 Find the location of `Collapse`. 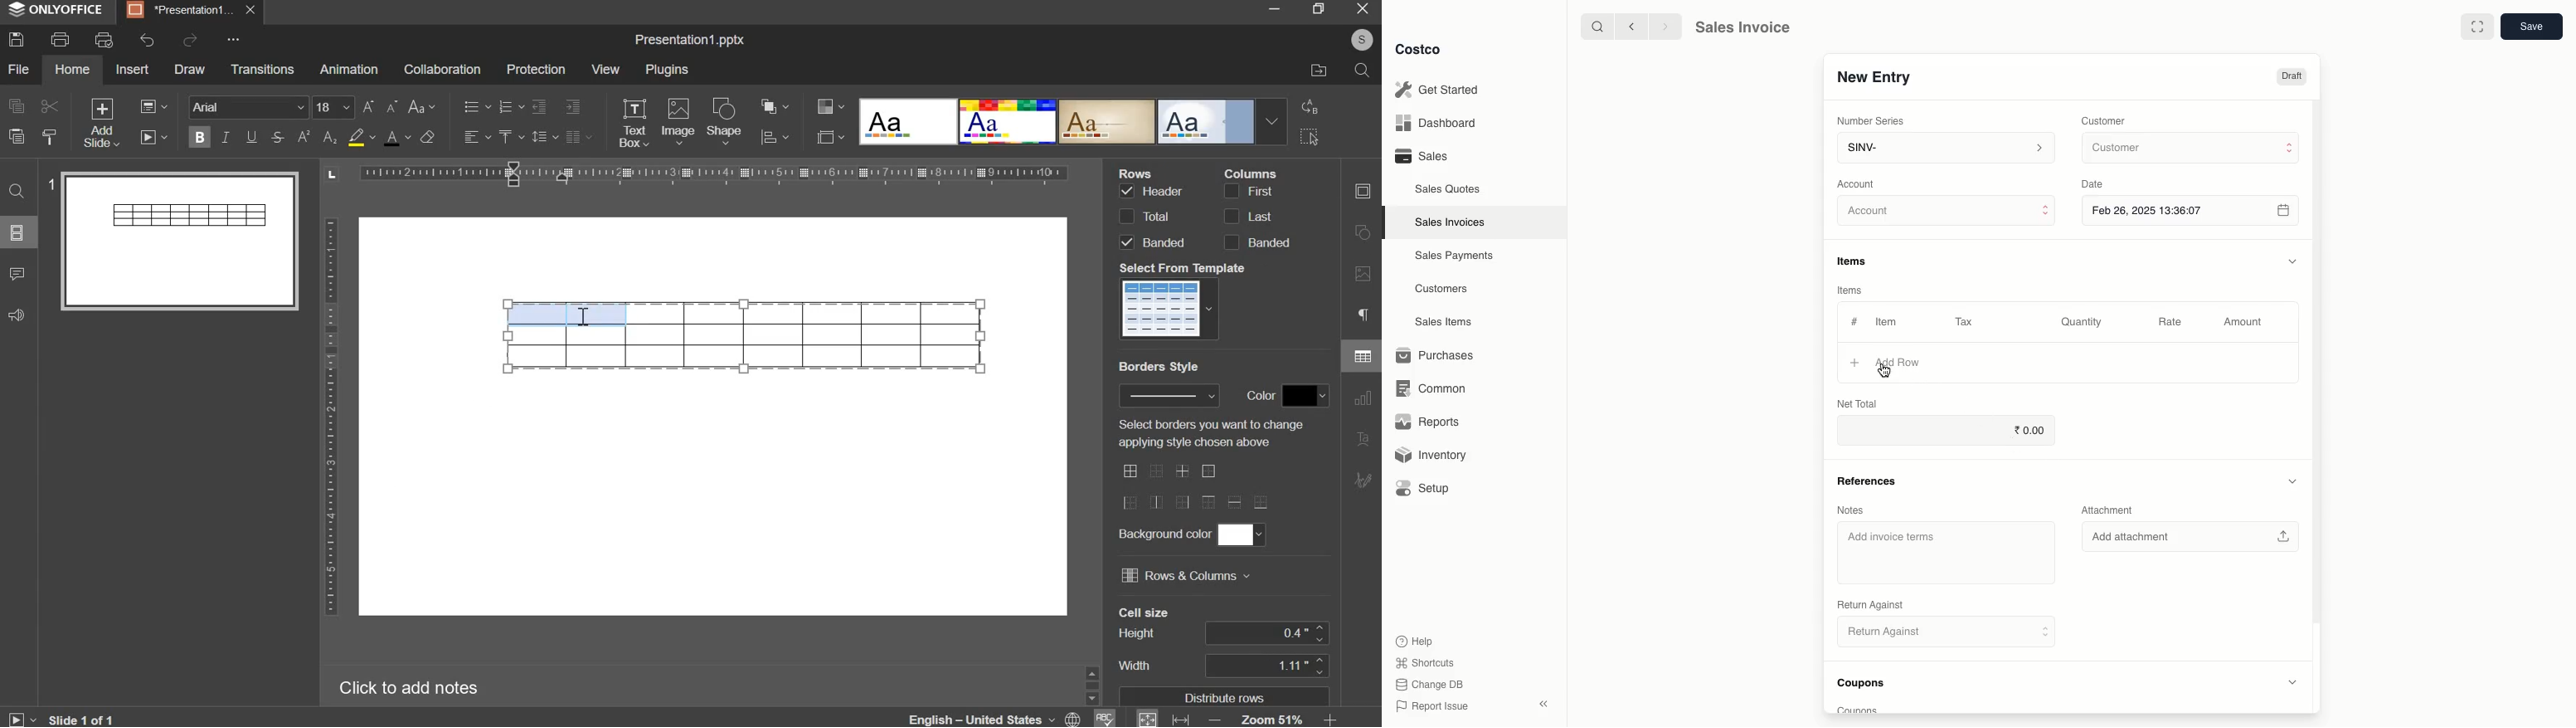

Collapse is located at coordinates (1545, 705).